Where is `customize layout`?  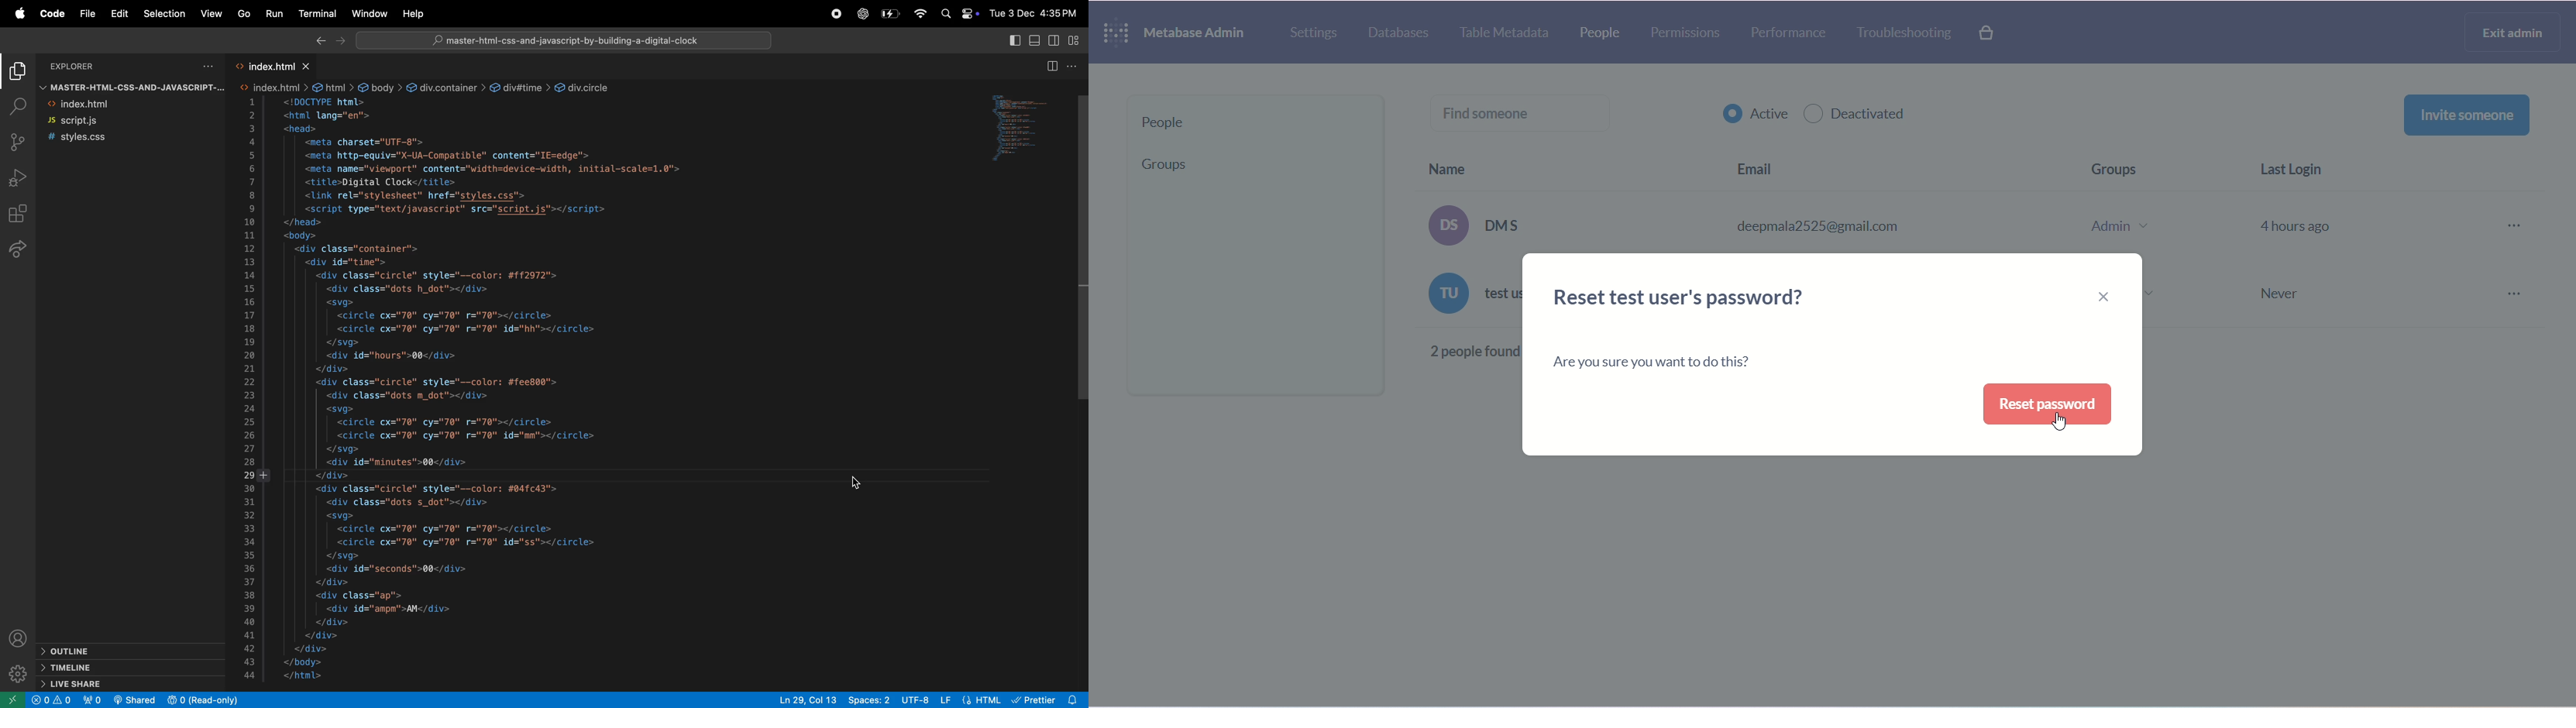 customize layout is located at coordinates (1078, 40).